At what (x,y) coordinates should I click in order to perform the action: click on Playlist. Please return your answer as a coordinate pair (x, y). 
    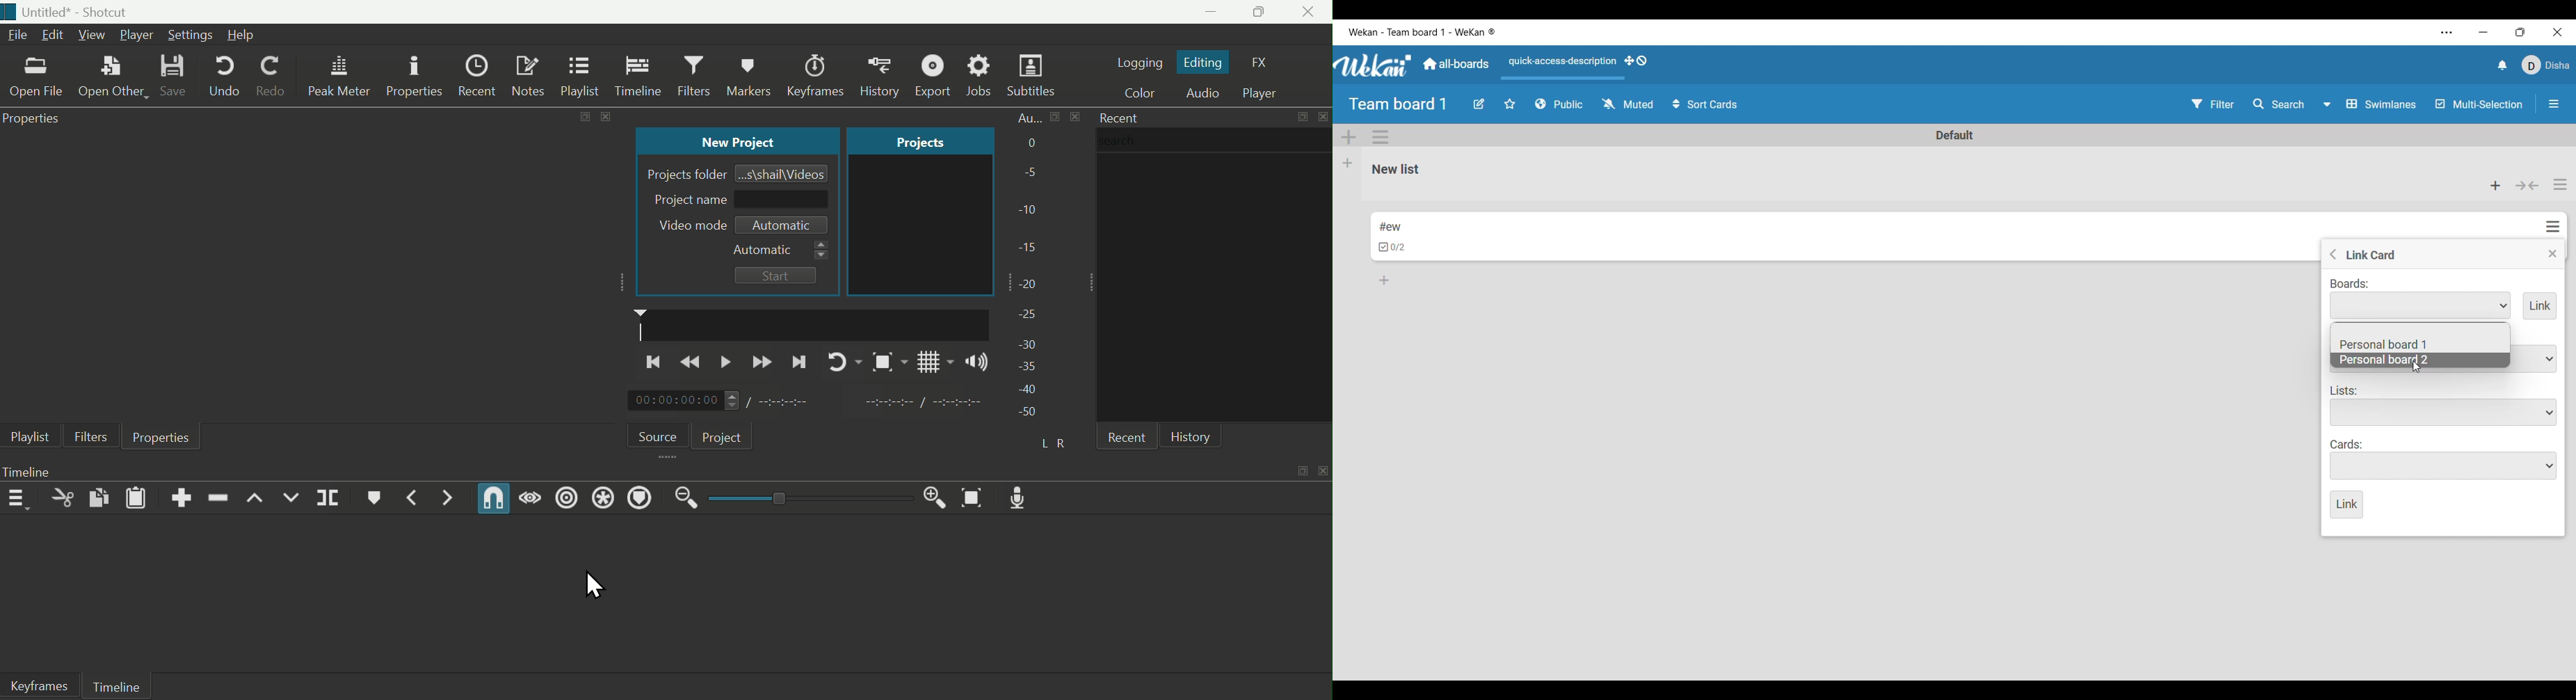
    Looking at the image, I should click on (583, 77).